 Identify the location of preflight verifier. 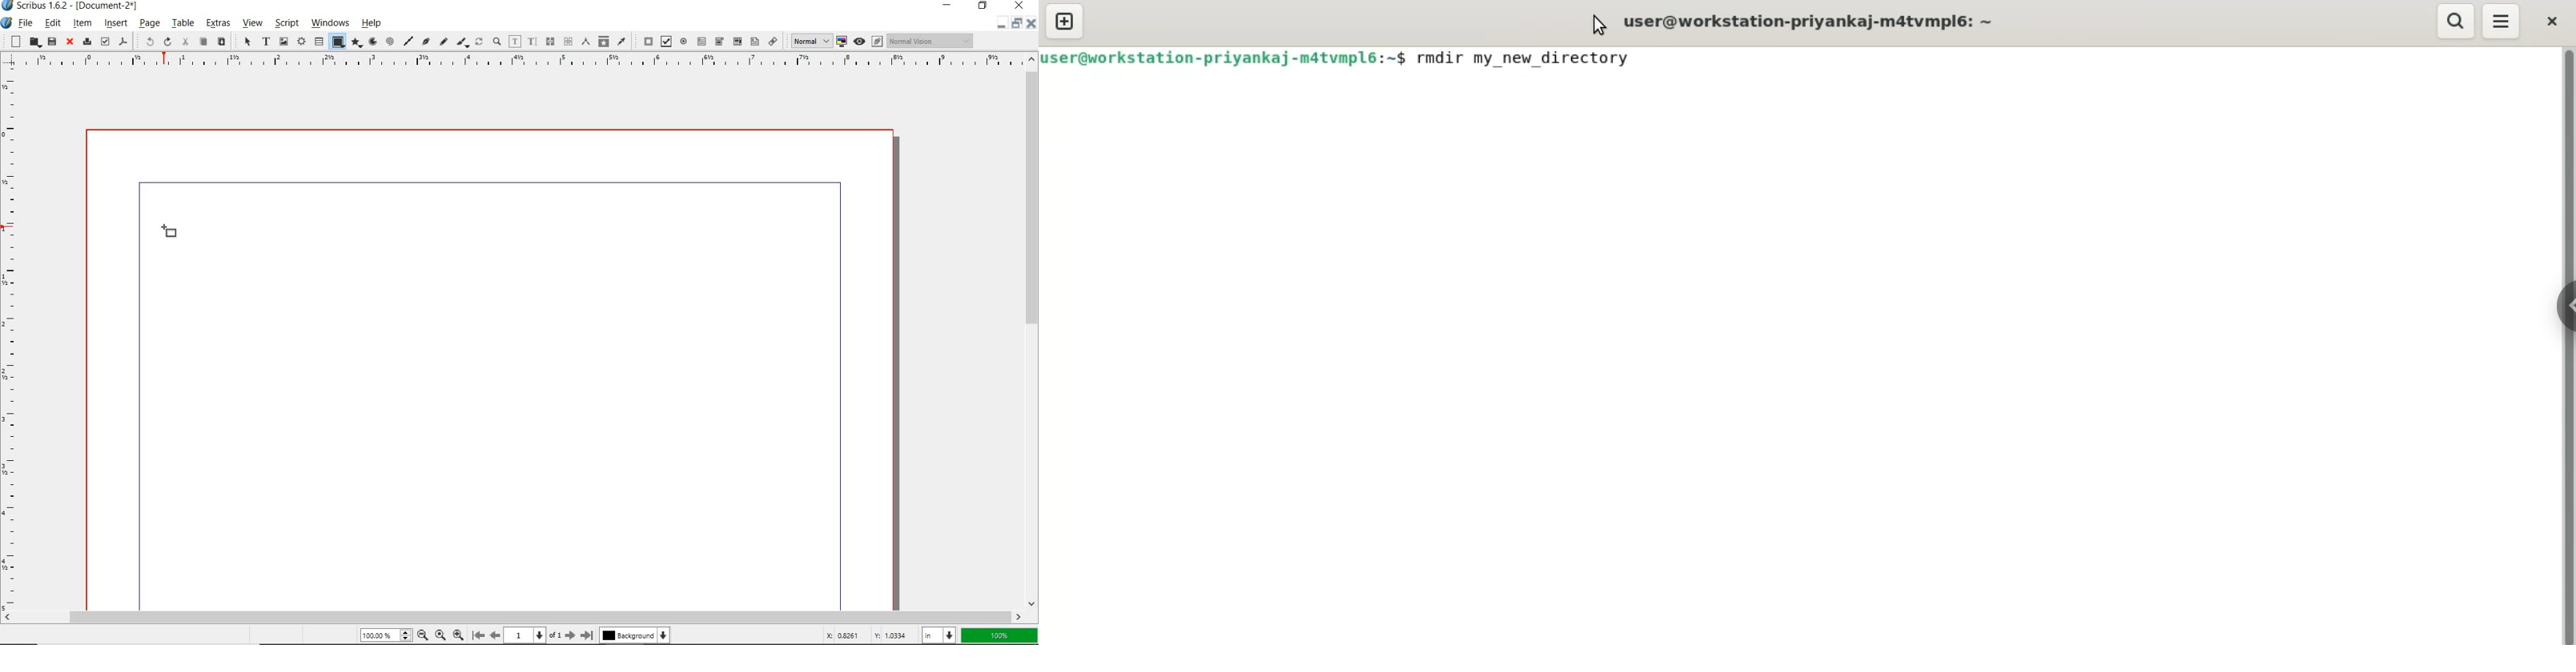
(104, 41).